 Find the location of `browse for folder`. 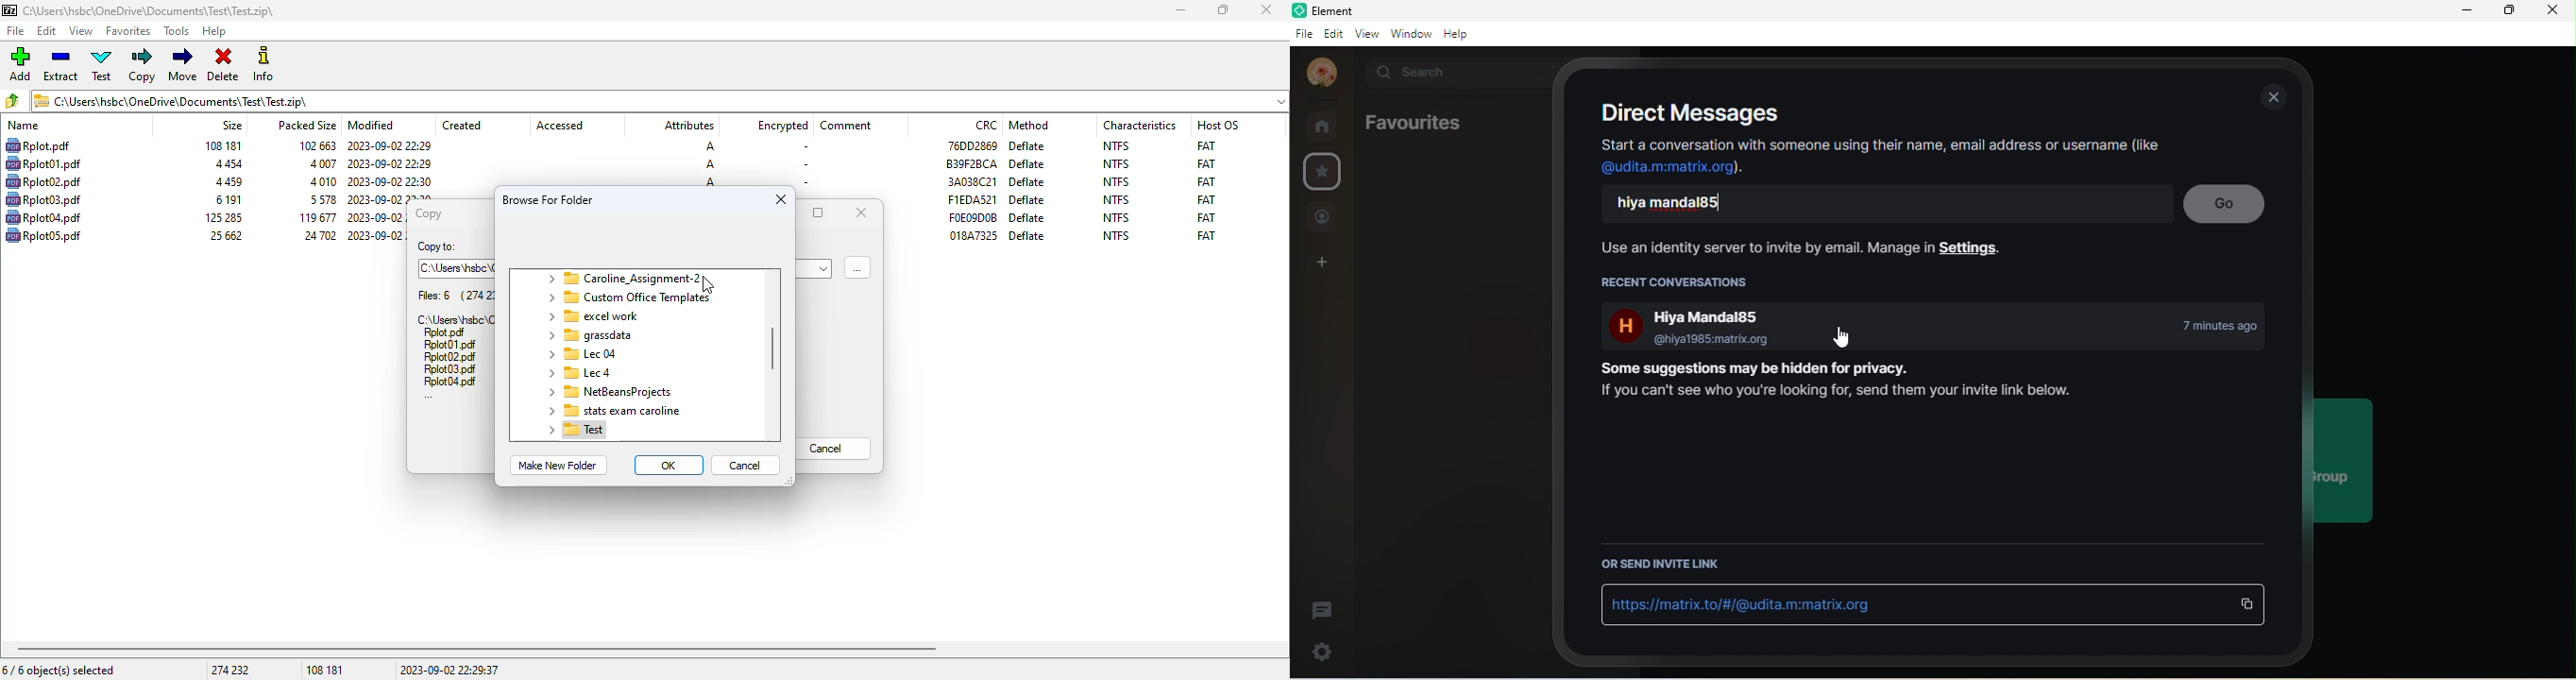

browse for folder is located at coordinates (549, 199).